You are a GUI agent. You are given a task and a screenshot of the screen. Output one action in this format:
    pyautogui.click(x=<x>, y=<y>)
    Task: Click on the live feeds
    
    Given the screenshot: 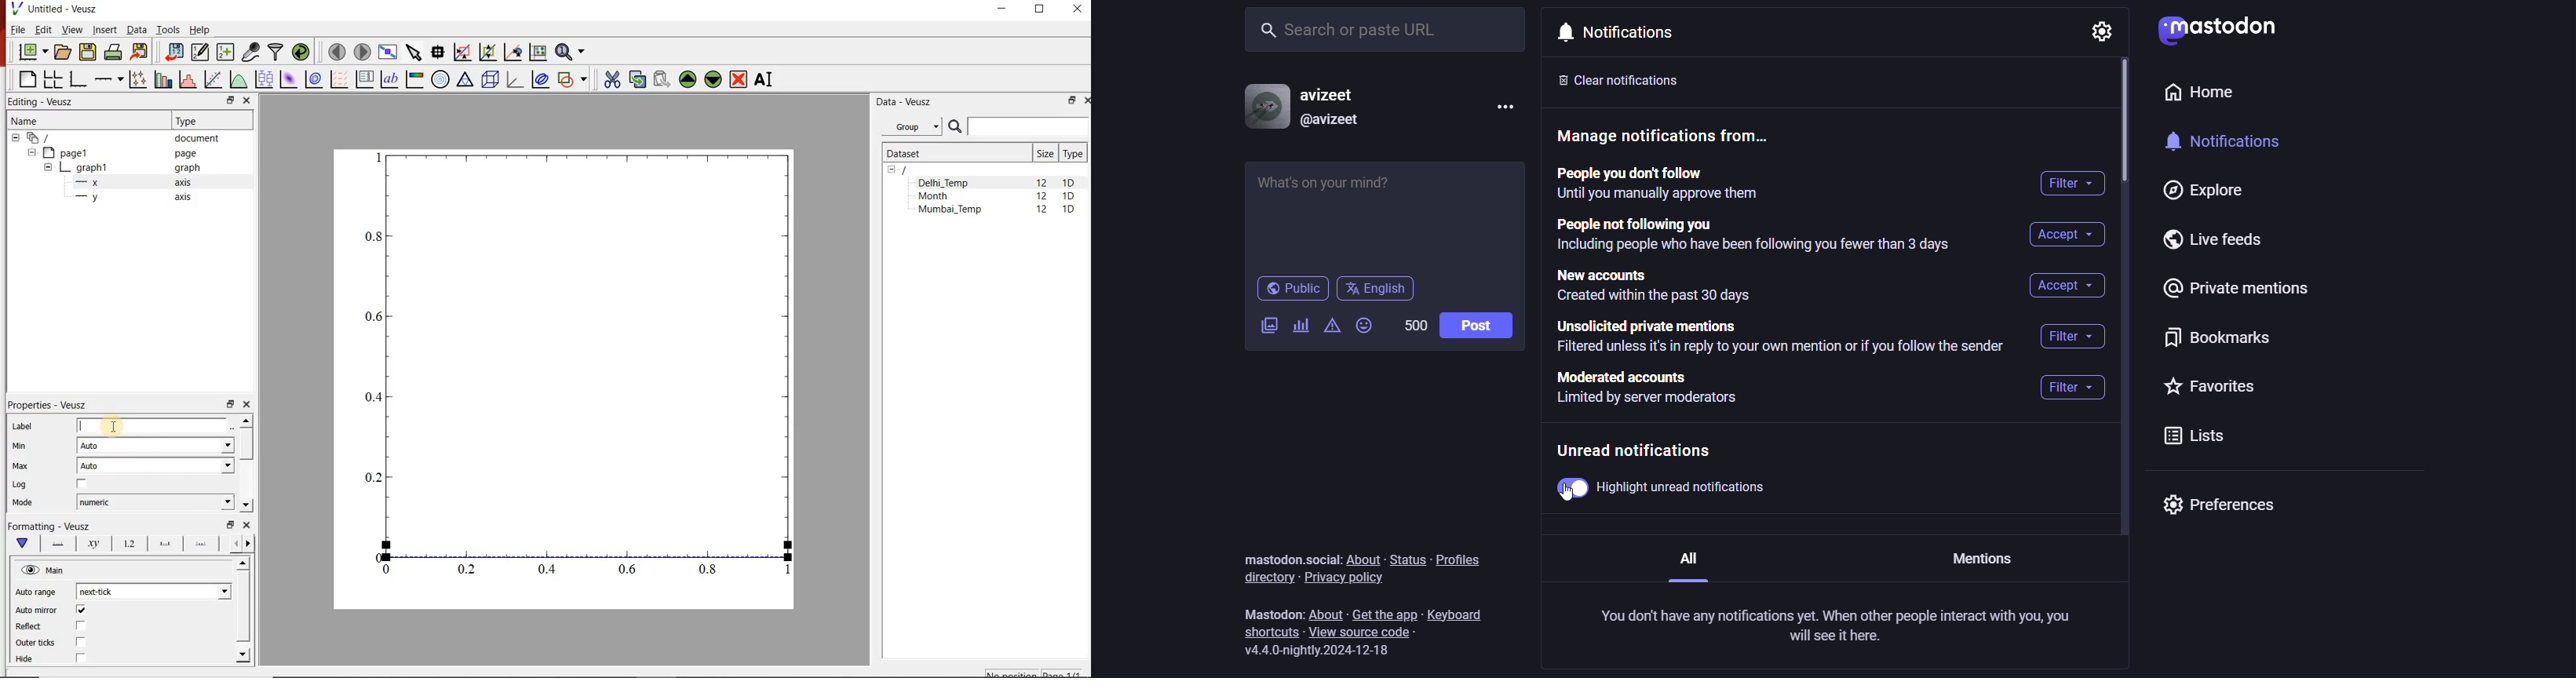 What is the action you would take?
    pyautogui.click(x=2222, y=244)
    